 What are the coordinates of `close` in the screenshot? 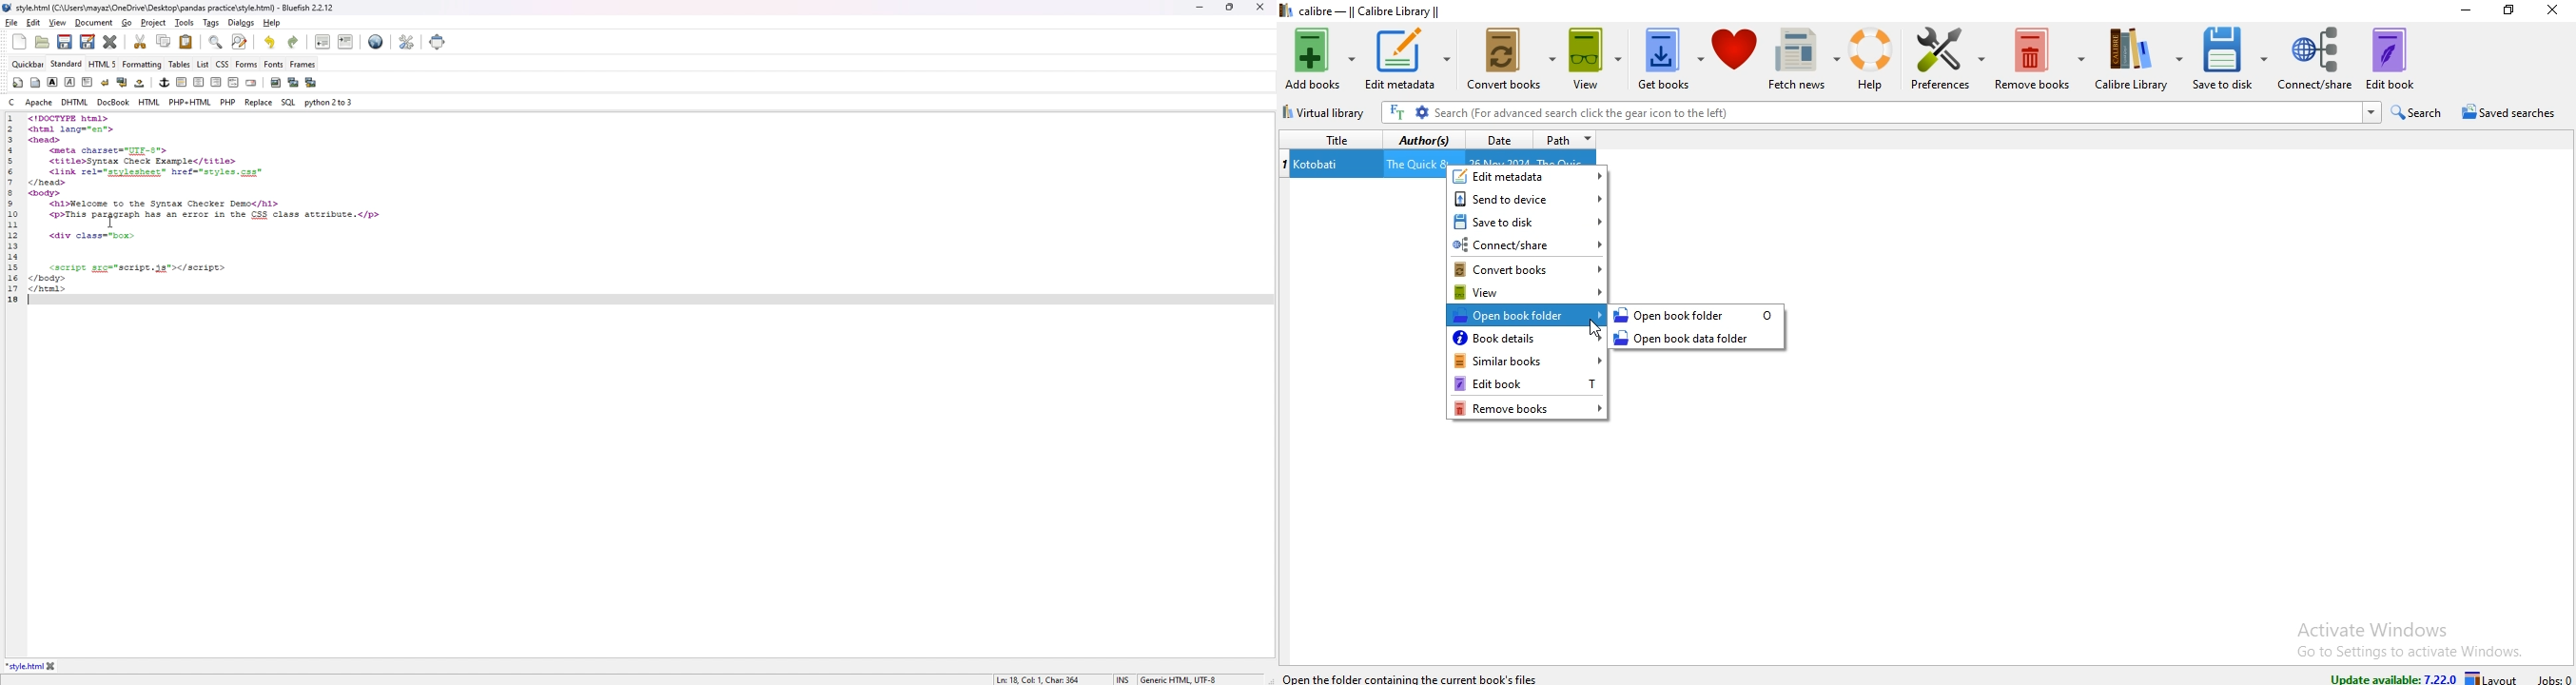 It's located at (1259, 7).